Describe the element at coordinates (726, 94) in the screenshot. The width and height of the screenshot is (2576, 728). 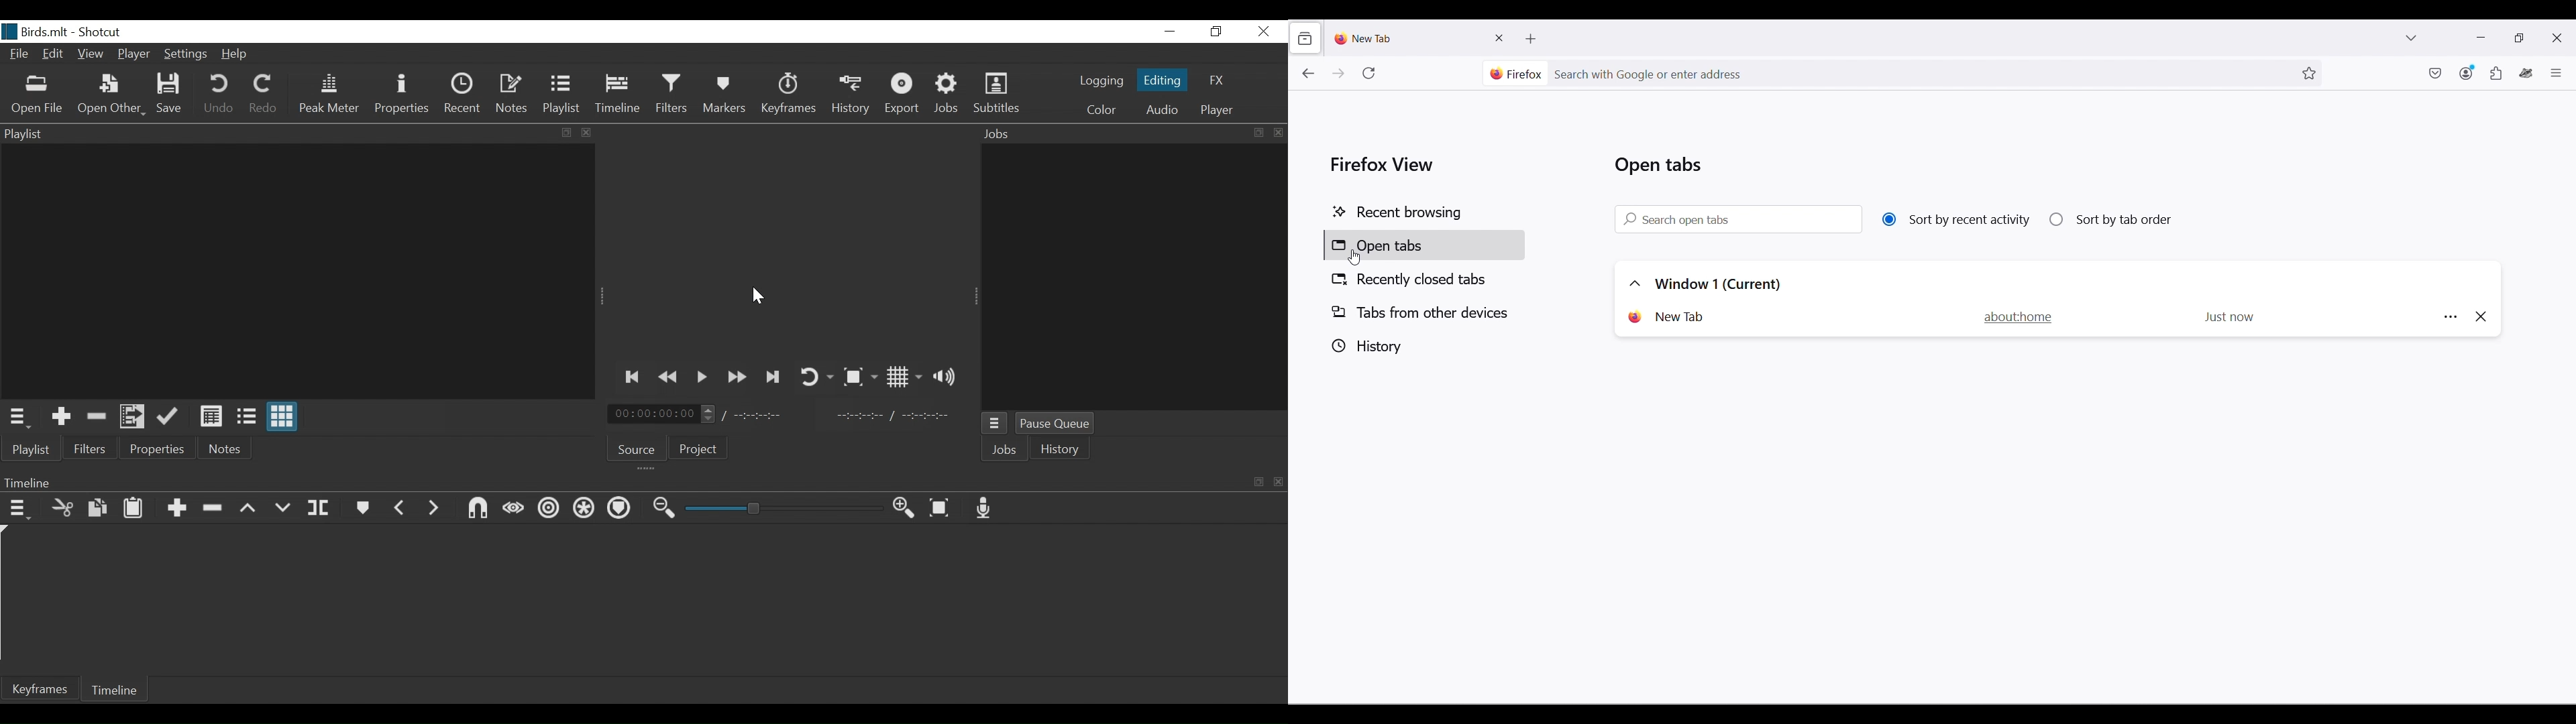
I see `Markers` at that location.